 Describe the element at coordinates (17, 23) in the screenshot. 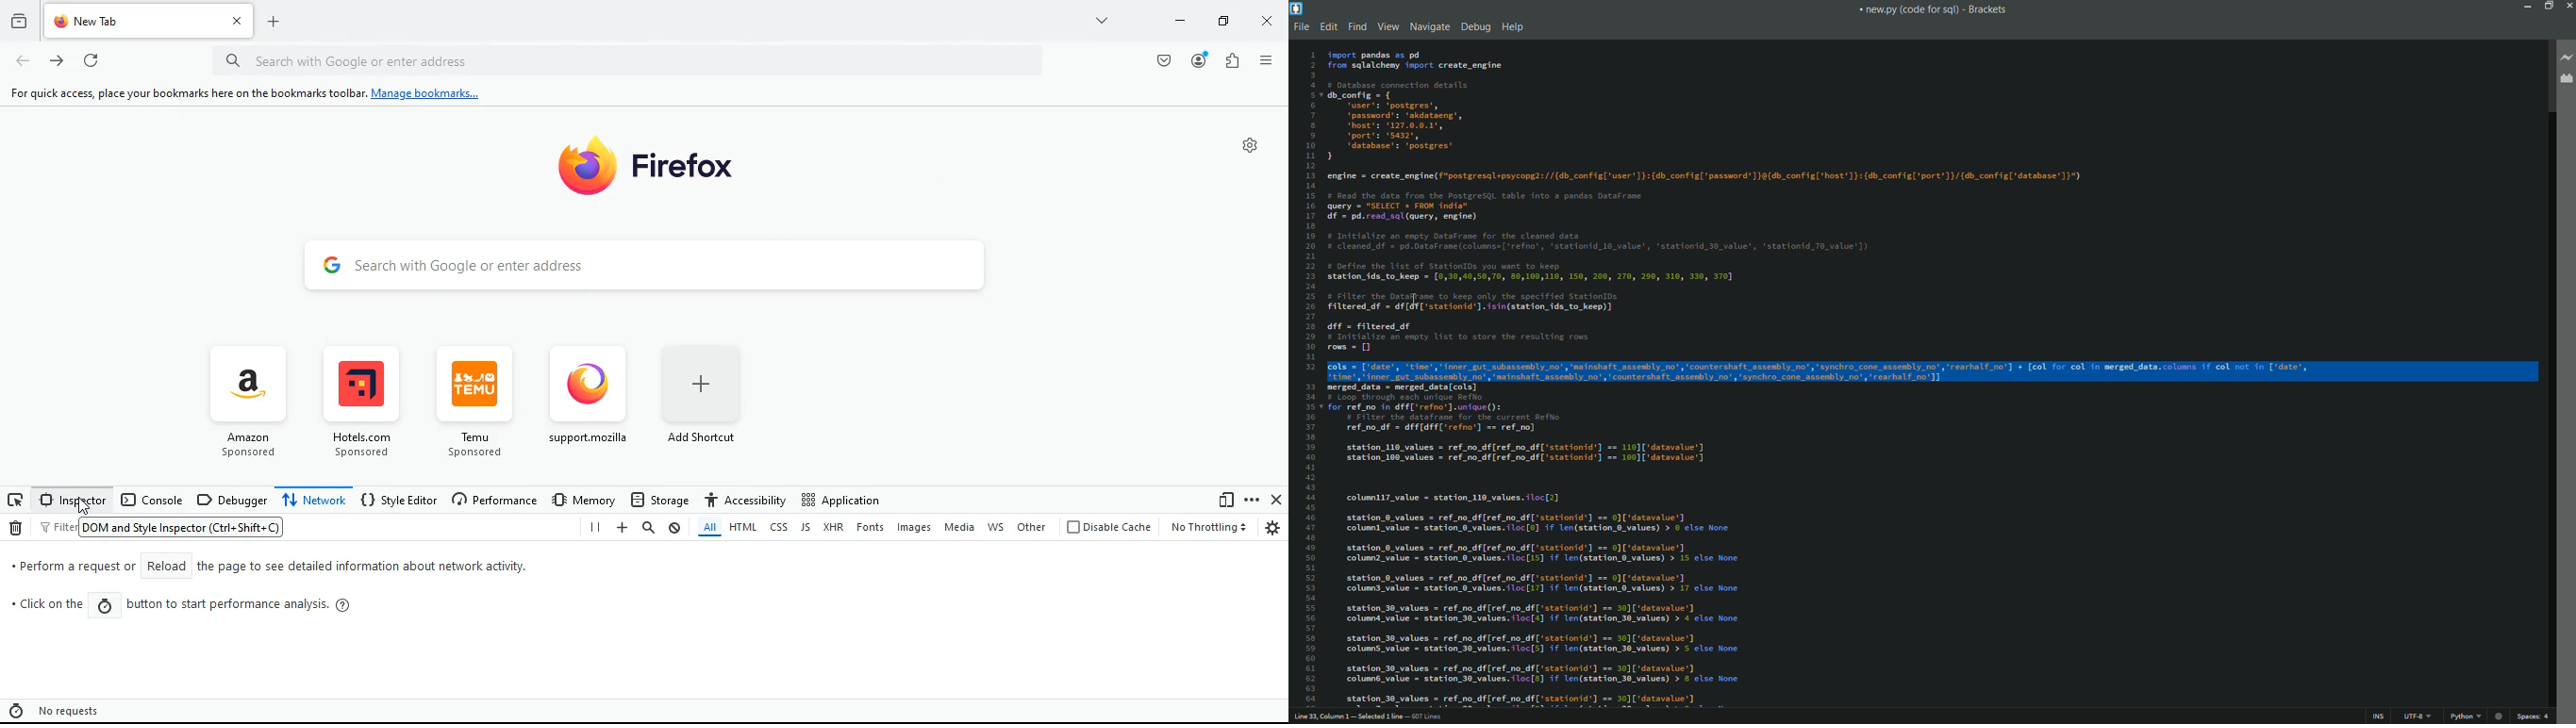

I see `archive` at that location.